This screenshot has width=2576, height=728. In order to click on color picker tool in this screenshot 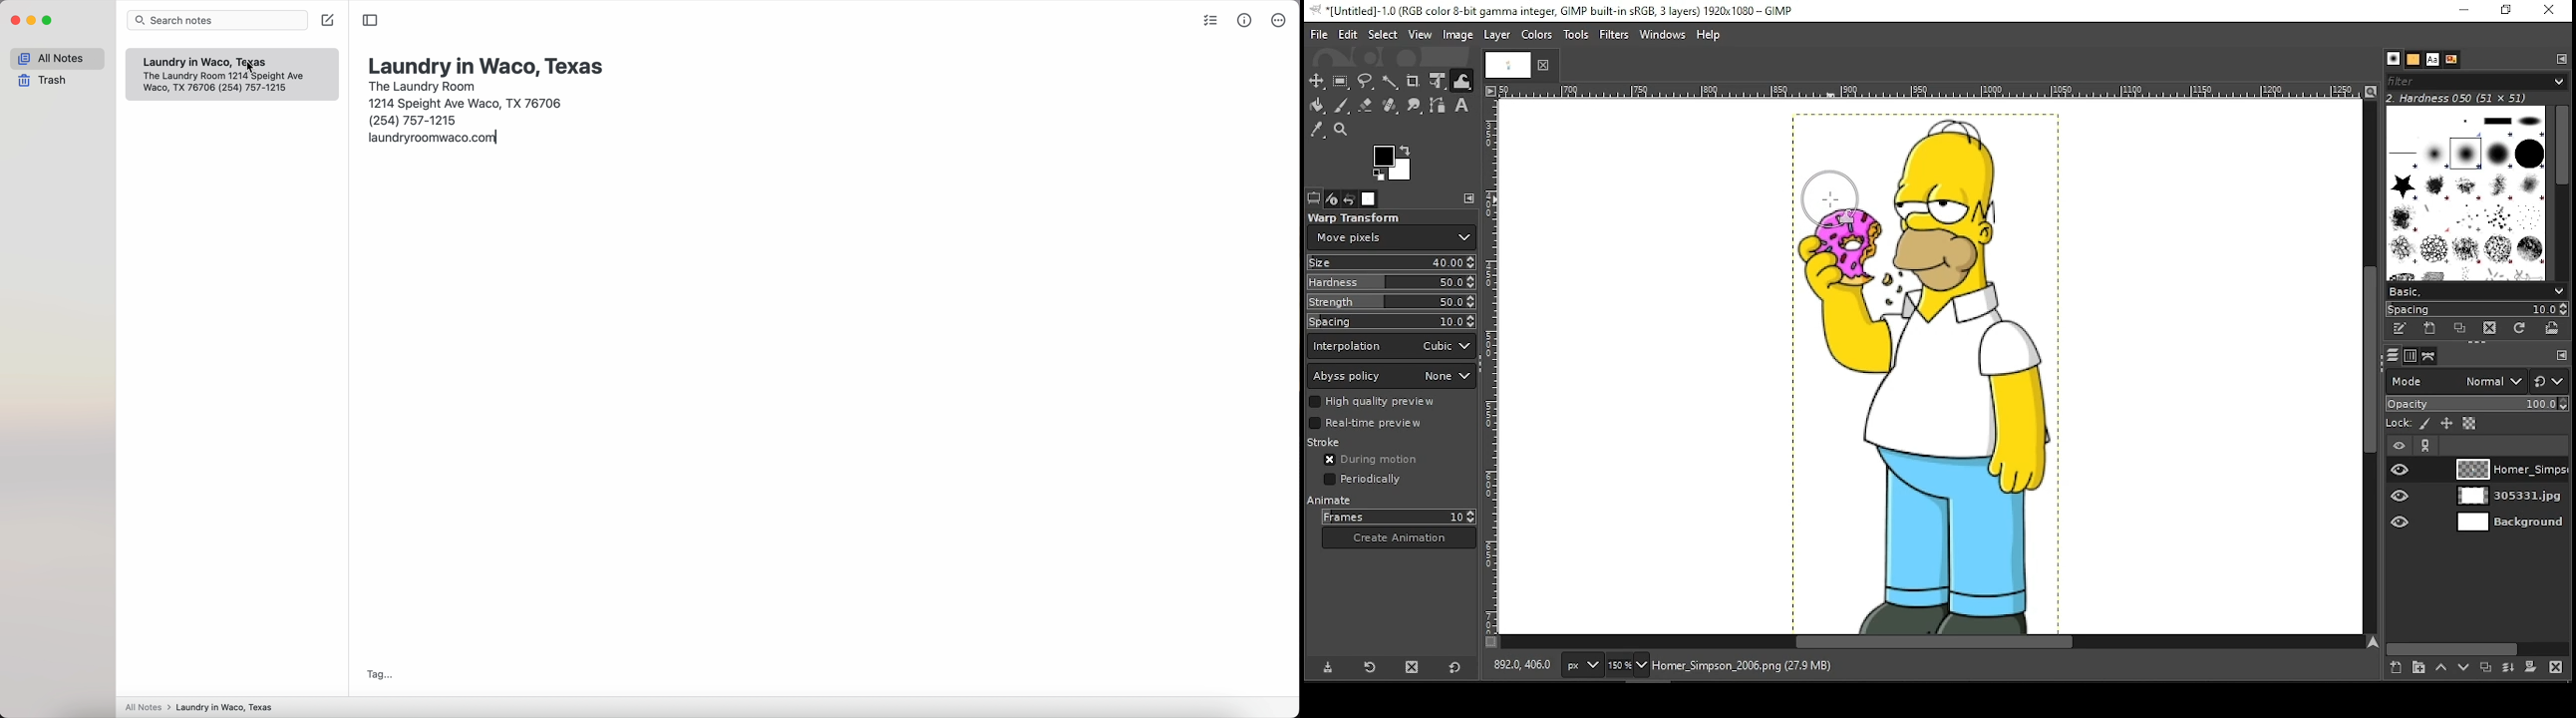, I will do `click(1316, 132)`.